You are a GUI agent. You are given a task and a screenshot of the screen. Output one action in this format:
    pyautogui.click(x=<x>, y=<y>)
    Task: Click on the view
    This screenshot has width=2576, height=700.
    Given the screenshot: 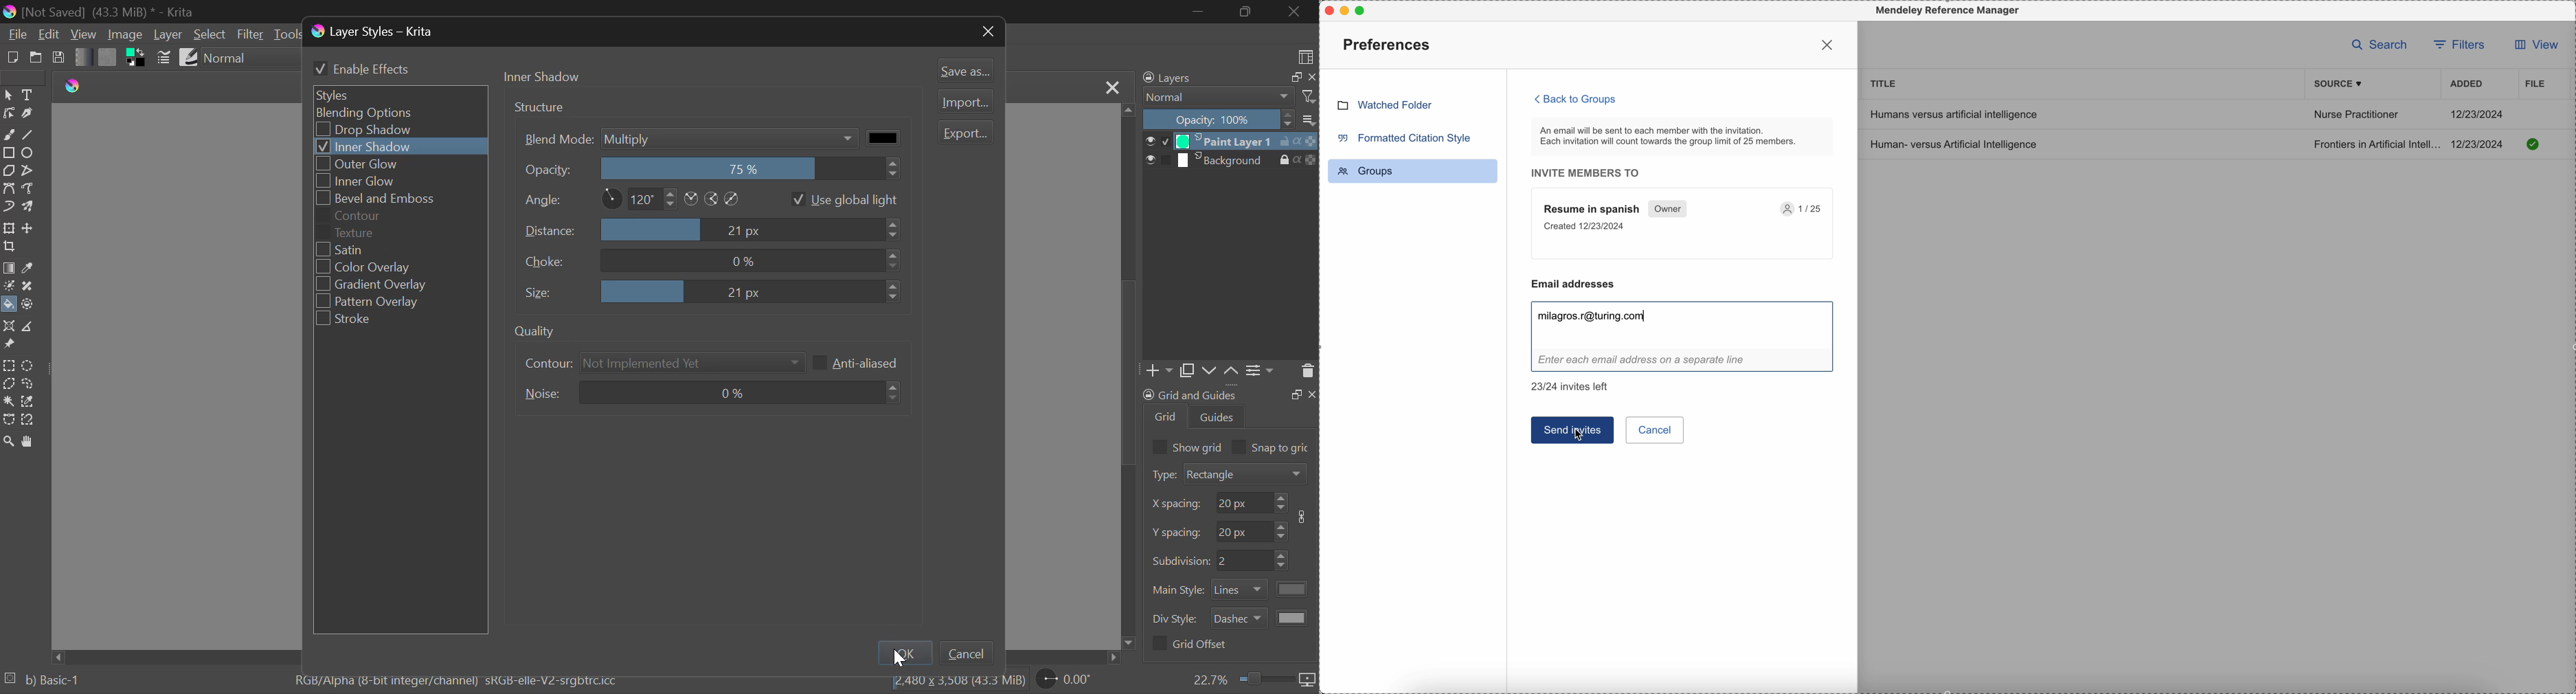 What is the action you would take?
    pyautogui.click(x=2533, y=48)
    